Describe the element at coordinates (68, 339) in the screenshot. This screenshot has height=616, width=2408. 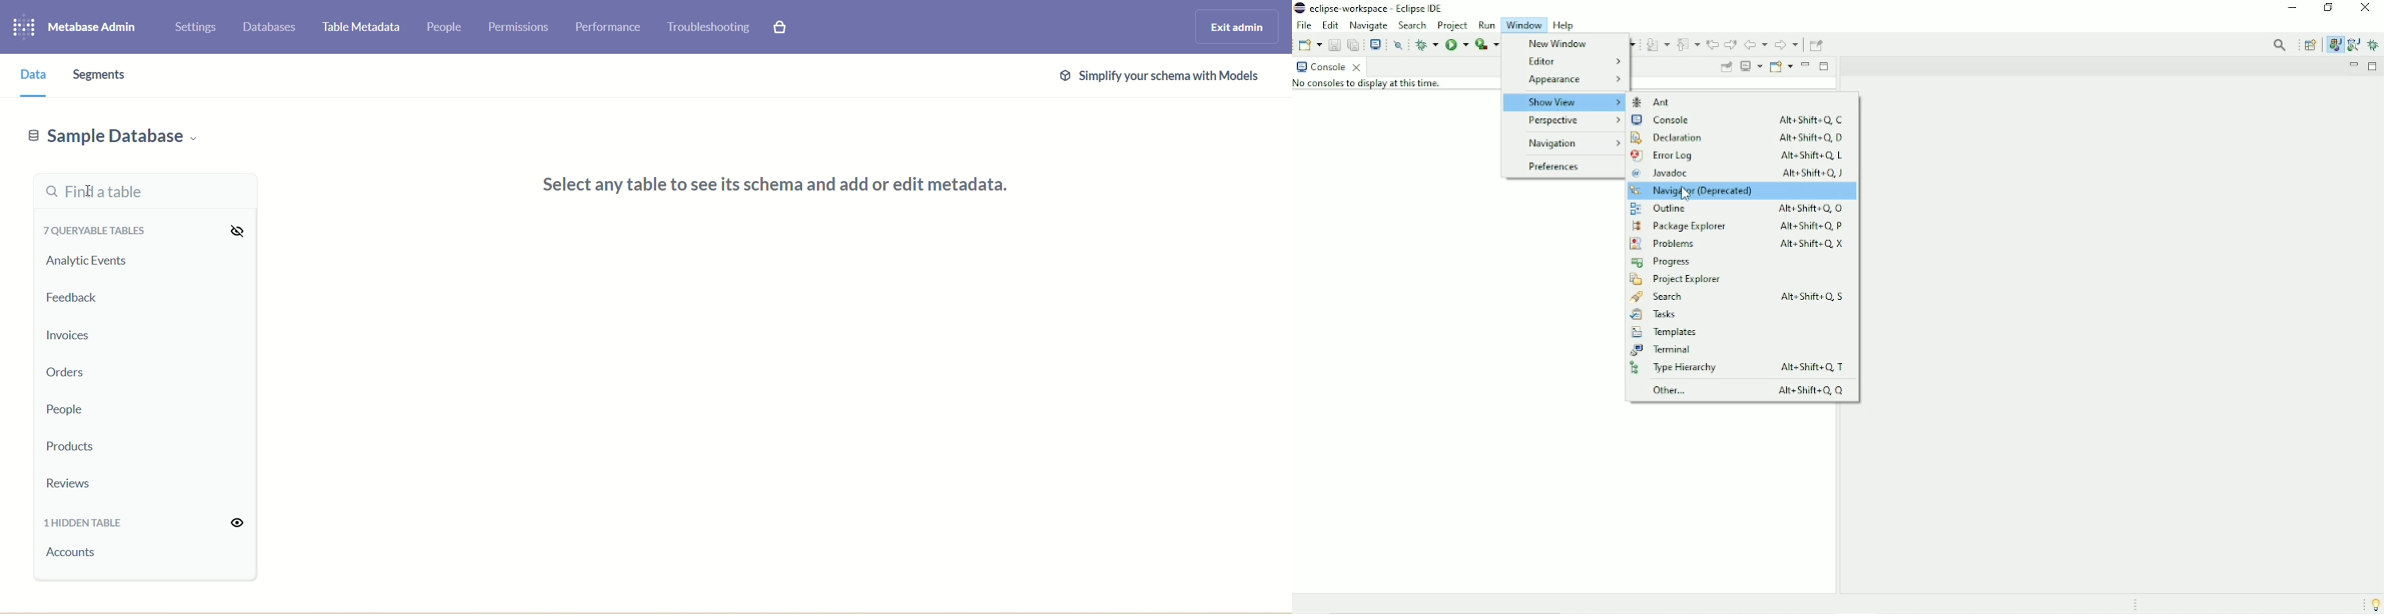
I see `invoices` at that location.